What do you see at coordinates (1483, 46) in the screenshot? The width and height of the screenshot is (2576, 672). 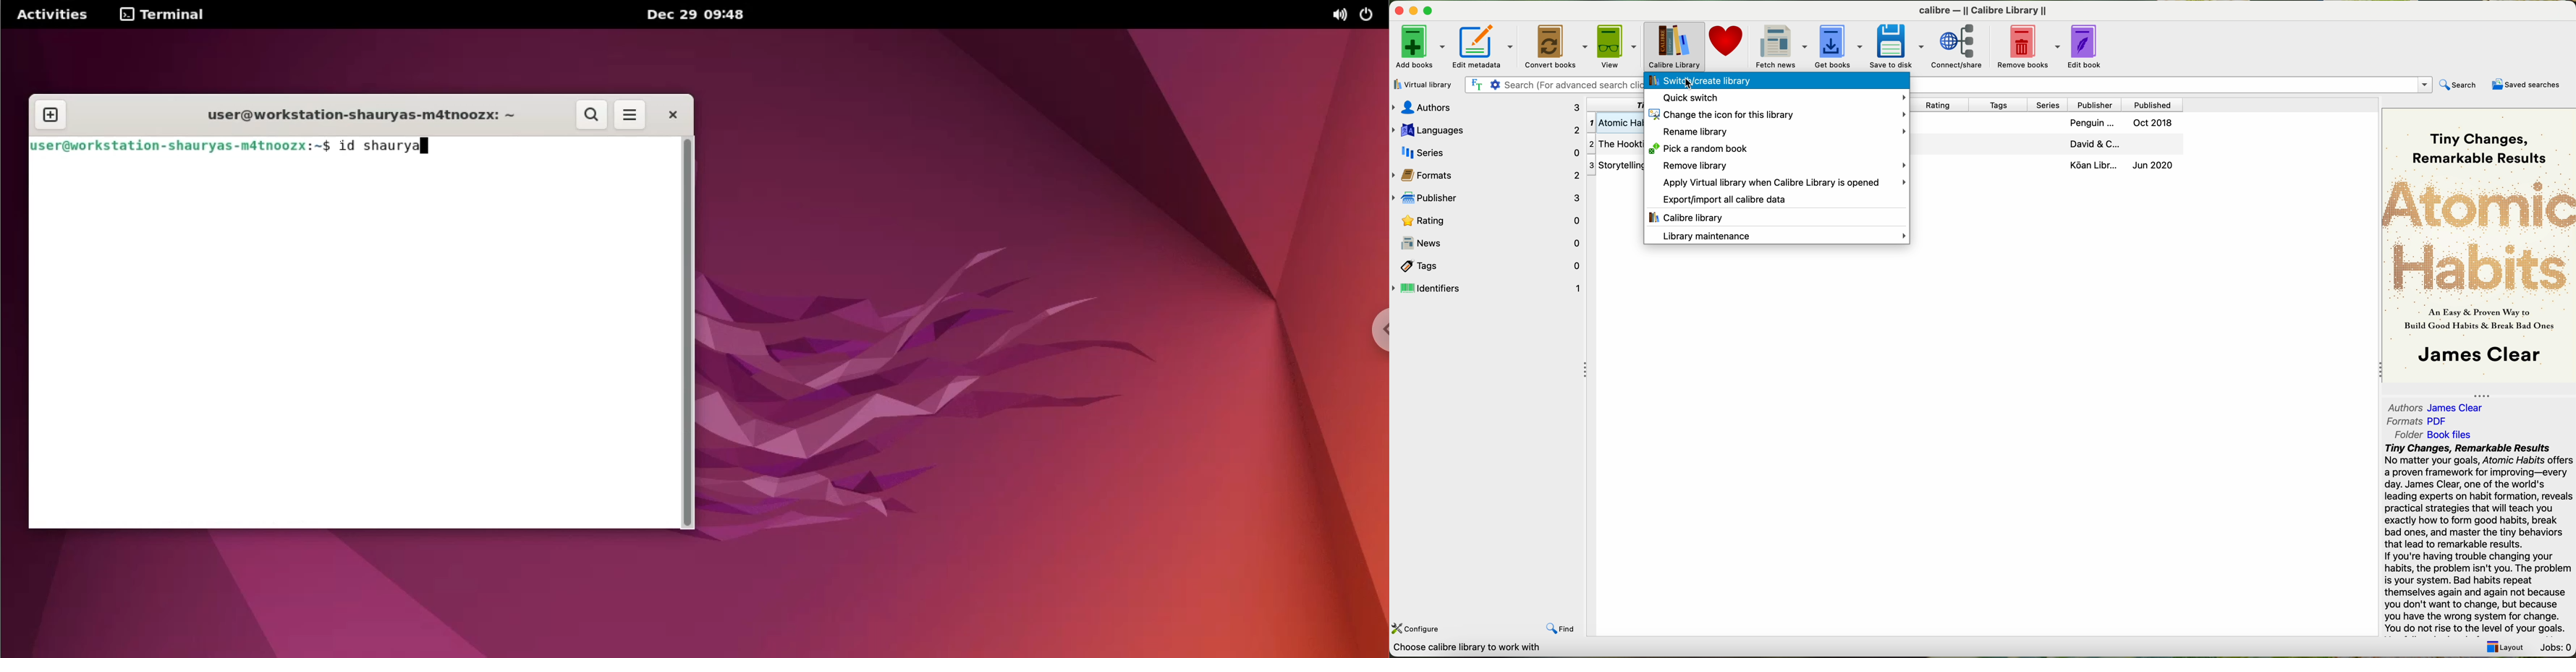 I see `edit metadata` at bounding box center [1483, 46].